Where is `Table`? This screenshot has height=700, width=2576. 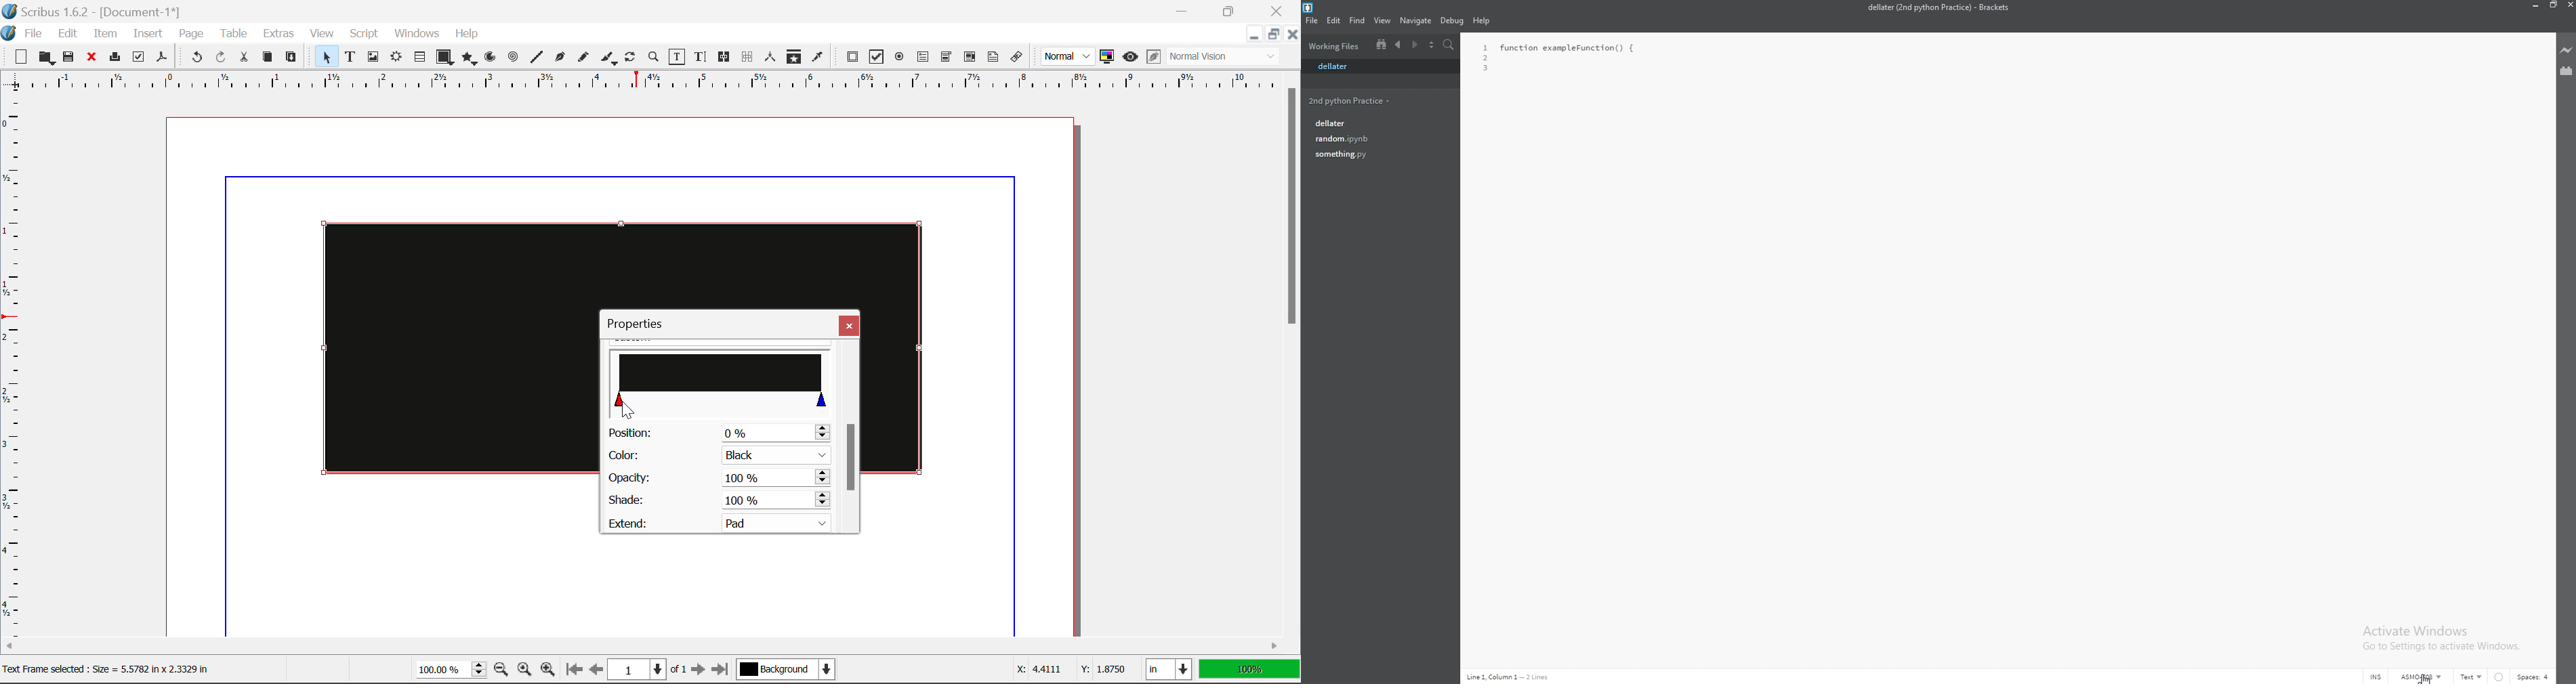
Table is located at coordinates (232, 35).